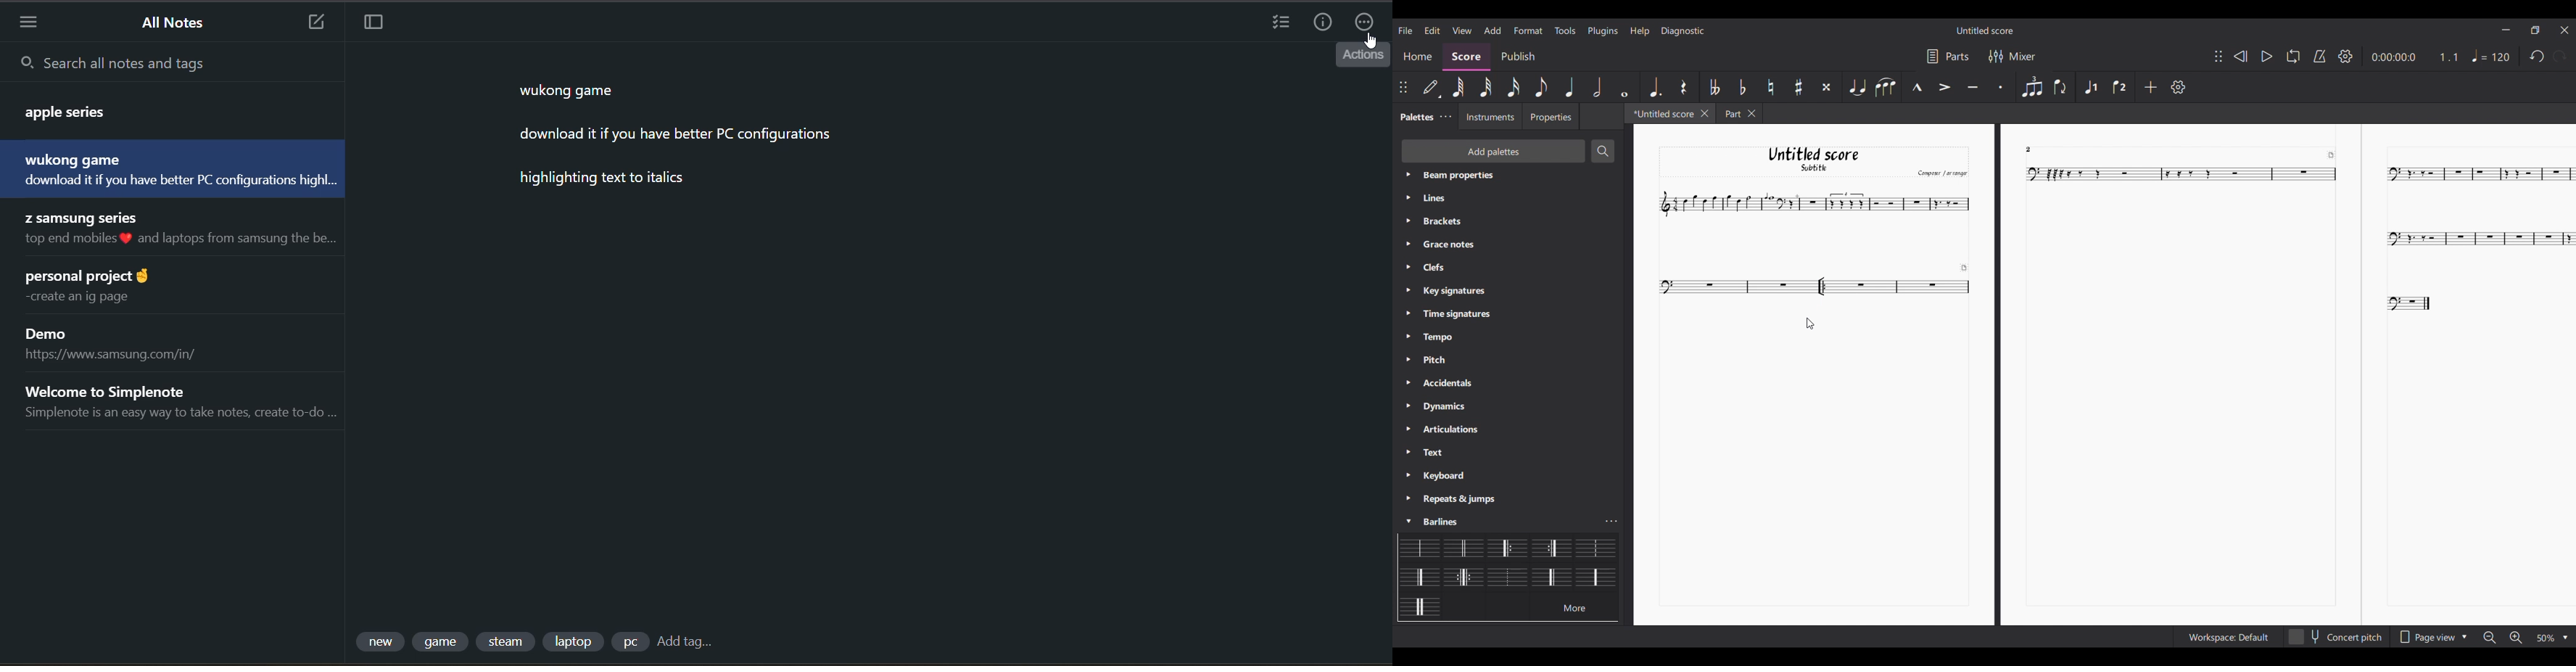 This screenshot has width=2576, height=672. Describe the element at coordinates (1660, 113) in the screenshot. I see `Current tab` at that location.